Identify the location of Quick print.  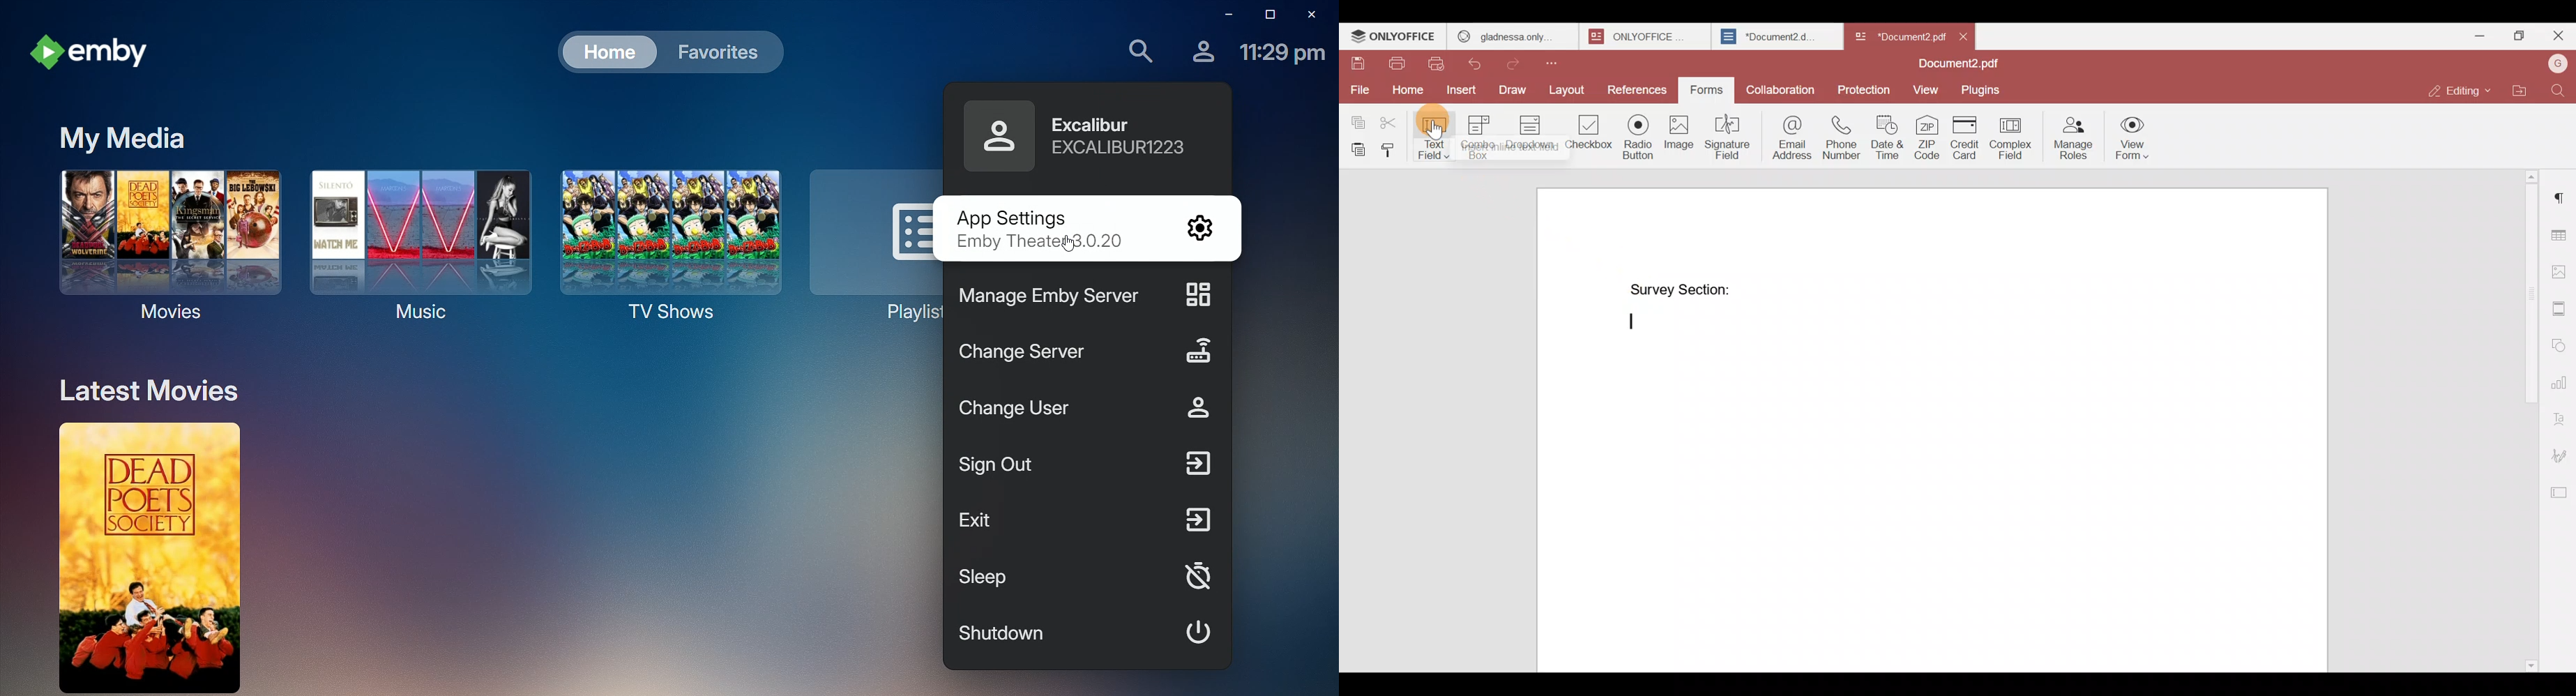
(1441, 64).